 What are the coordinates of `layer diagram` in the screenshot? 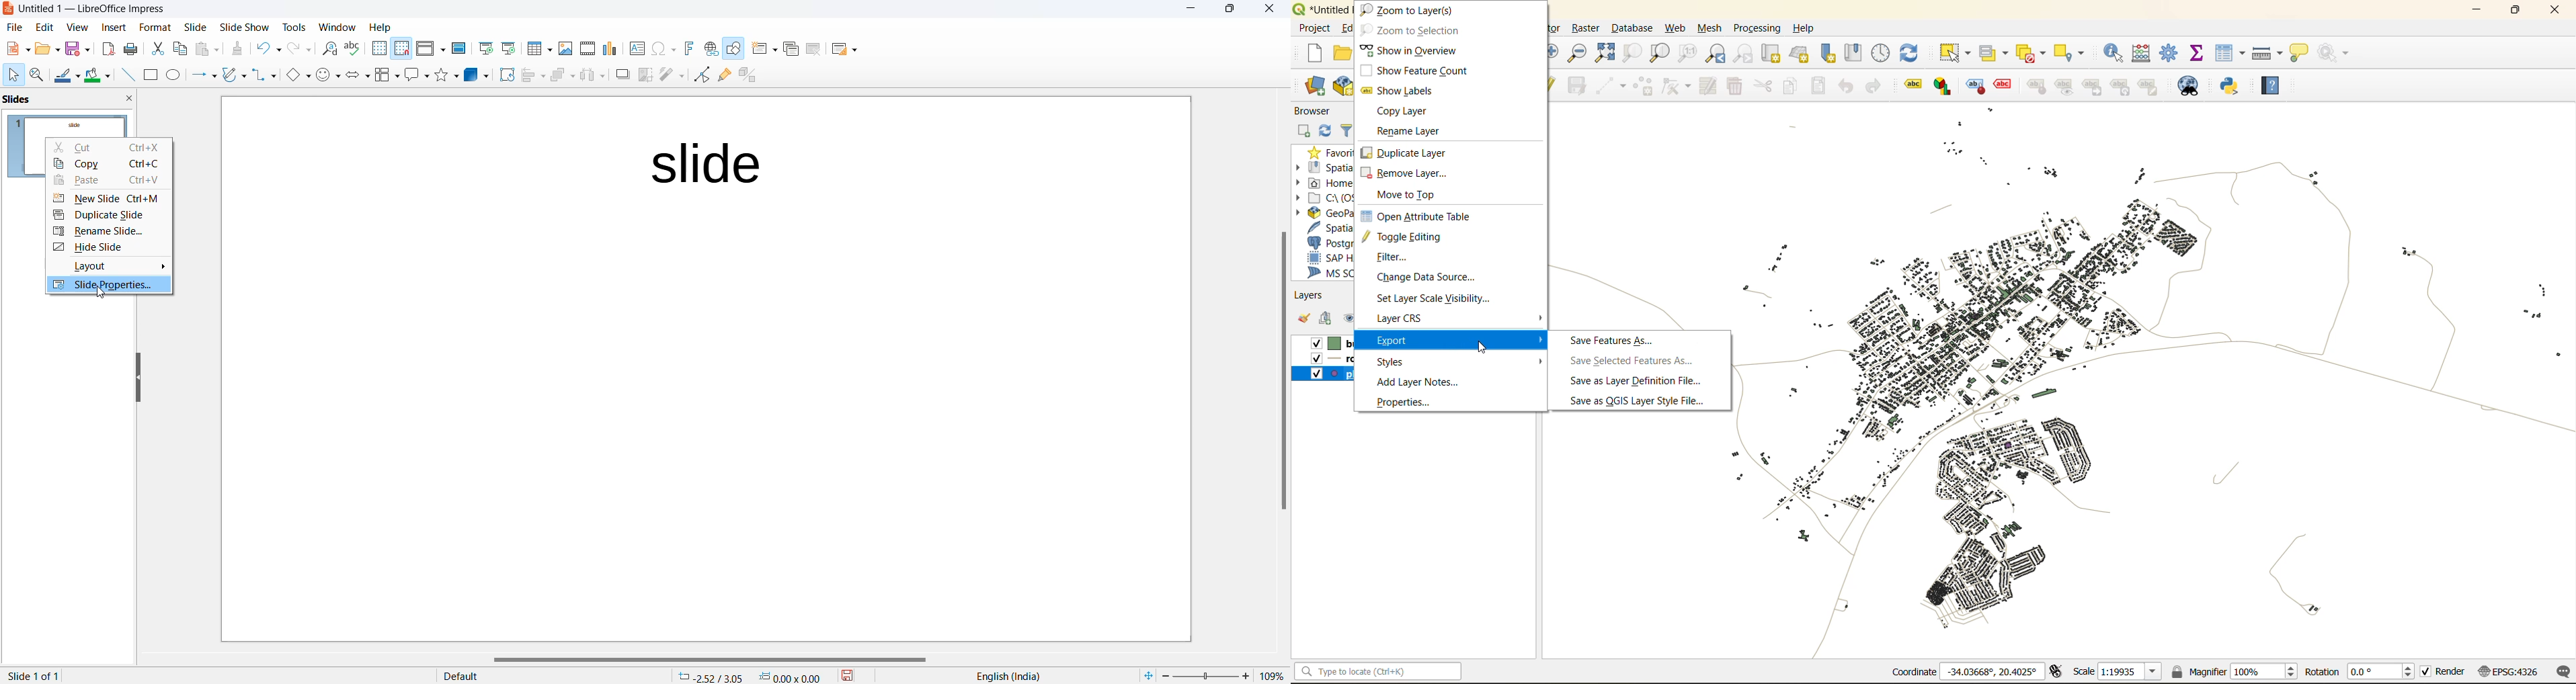 It's located at (1942, 86).